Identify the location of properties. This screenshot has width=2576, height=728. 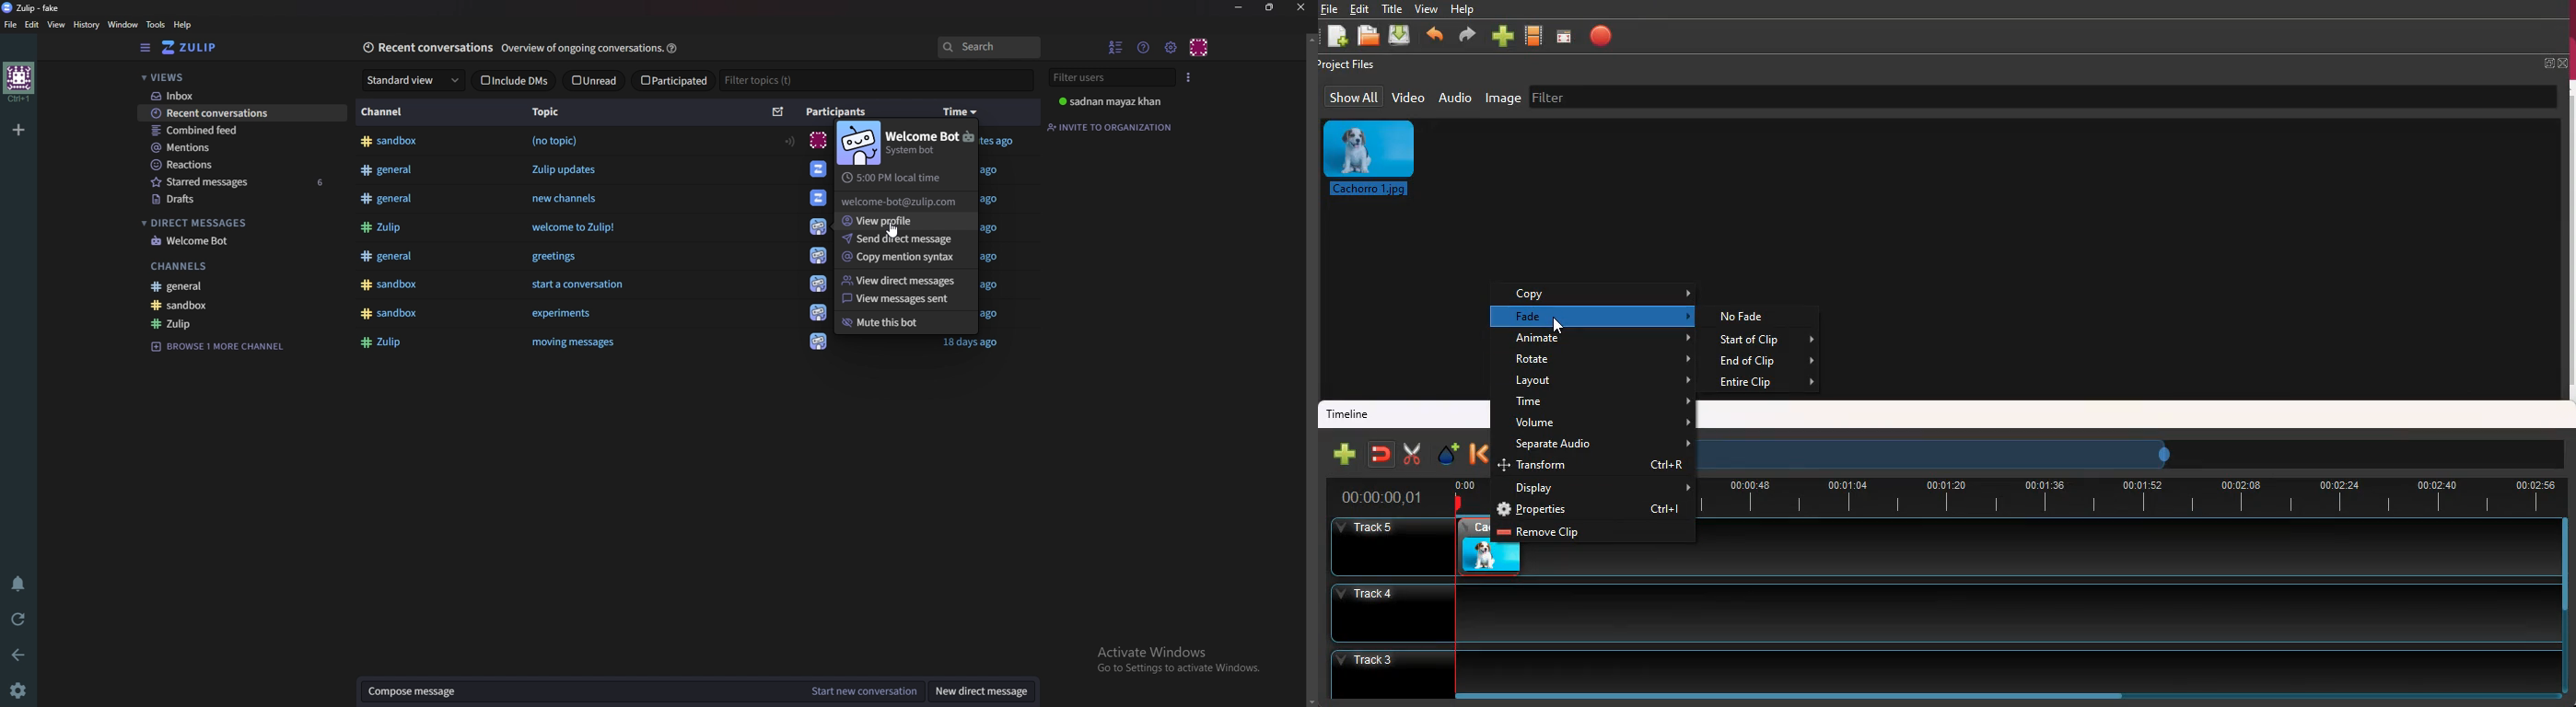
(1595, 510).